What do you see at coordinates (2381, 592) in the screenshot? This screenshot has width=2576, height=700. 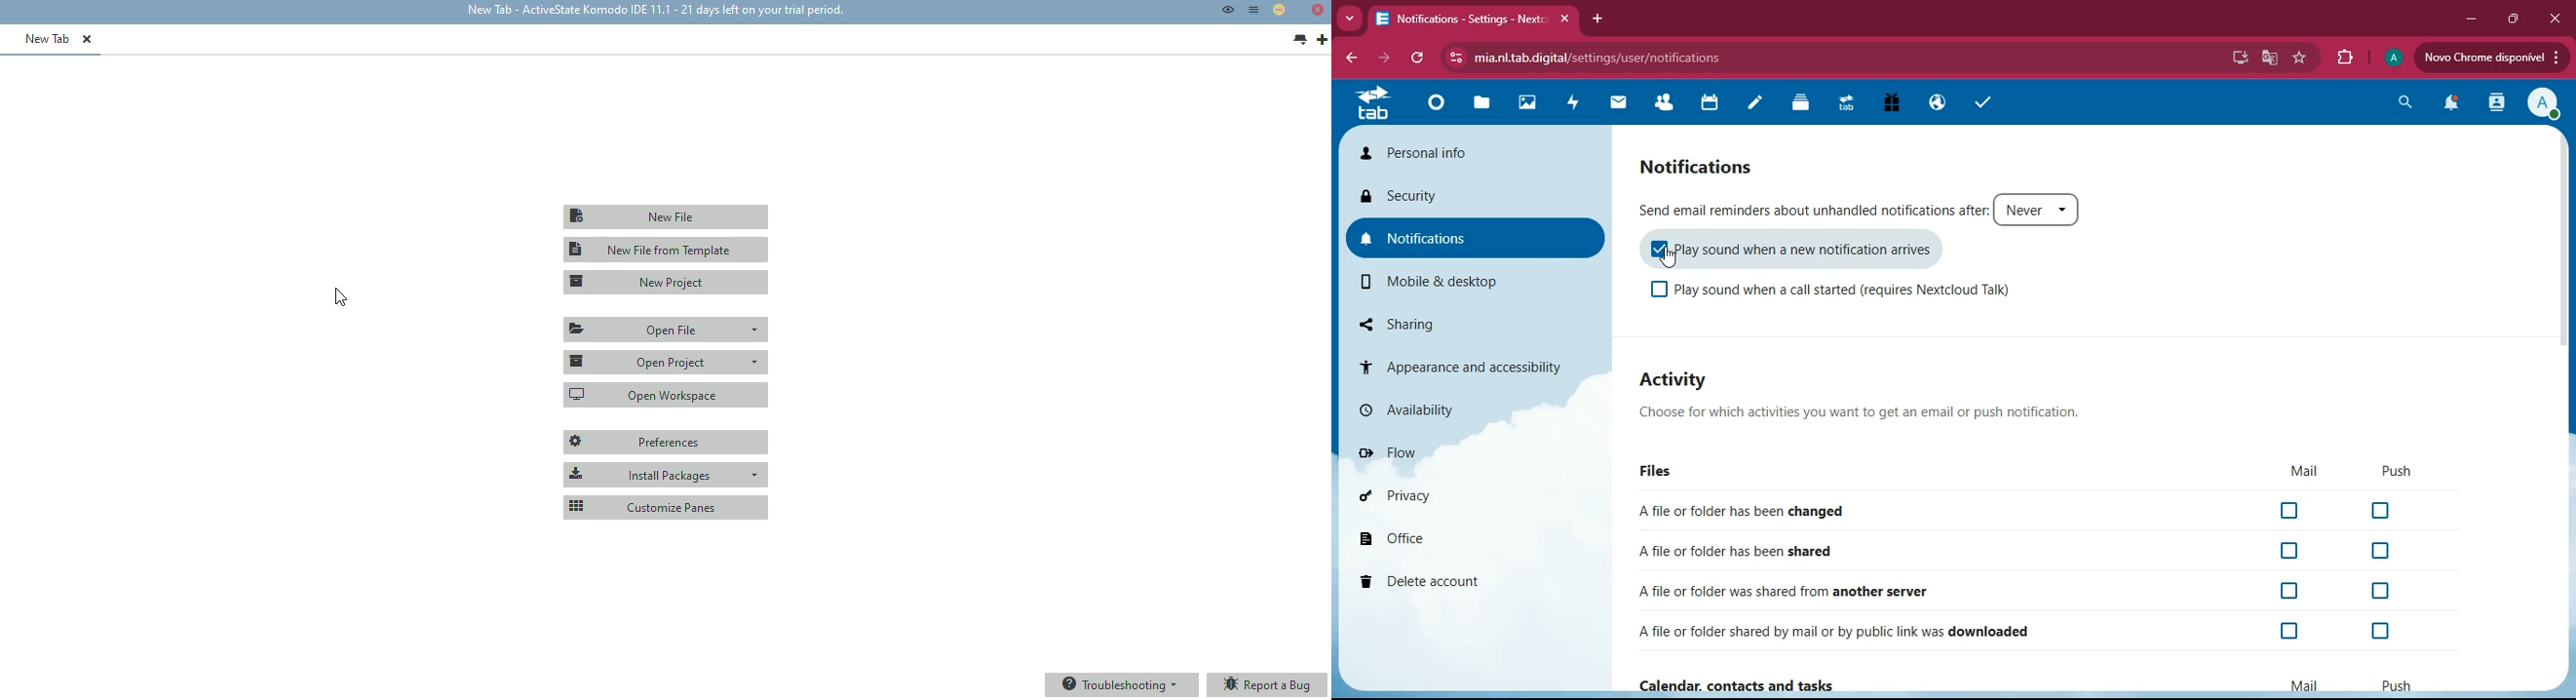 I see `off` at bounding box center [2381, 592].